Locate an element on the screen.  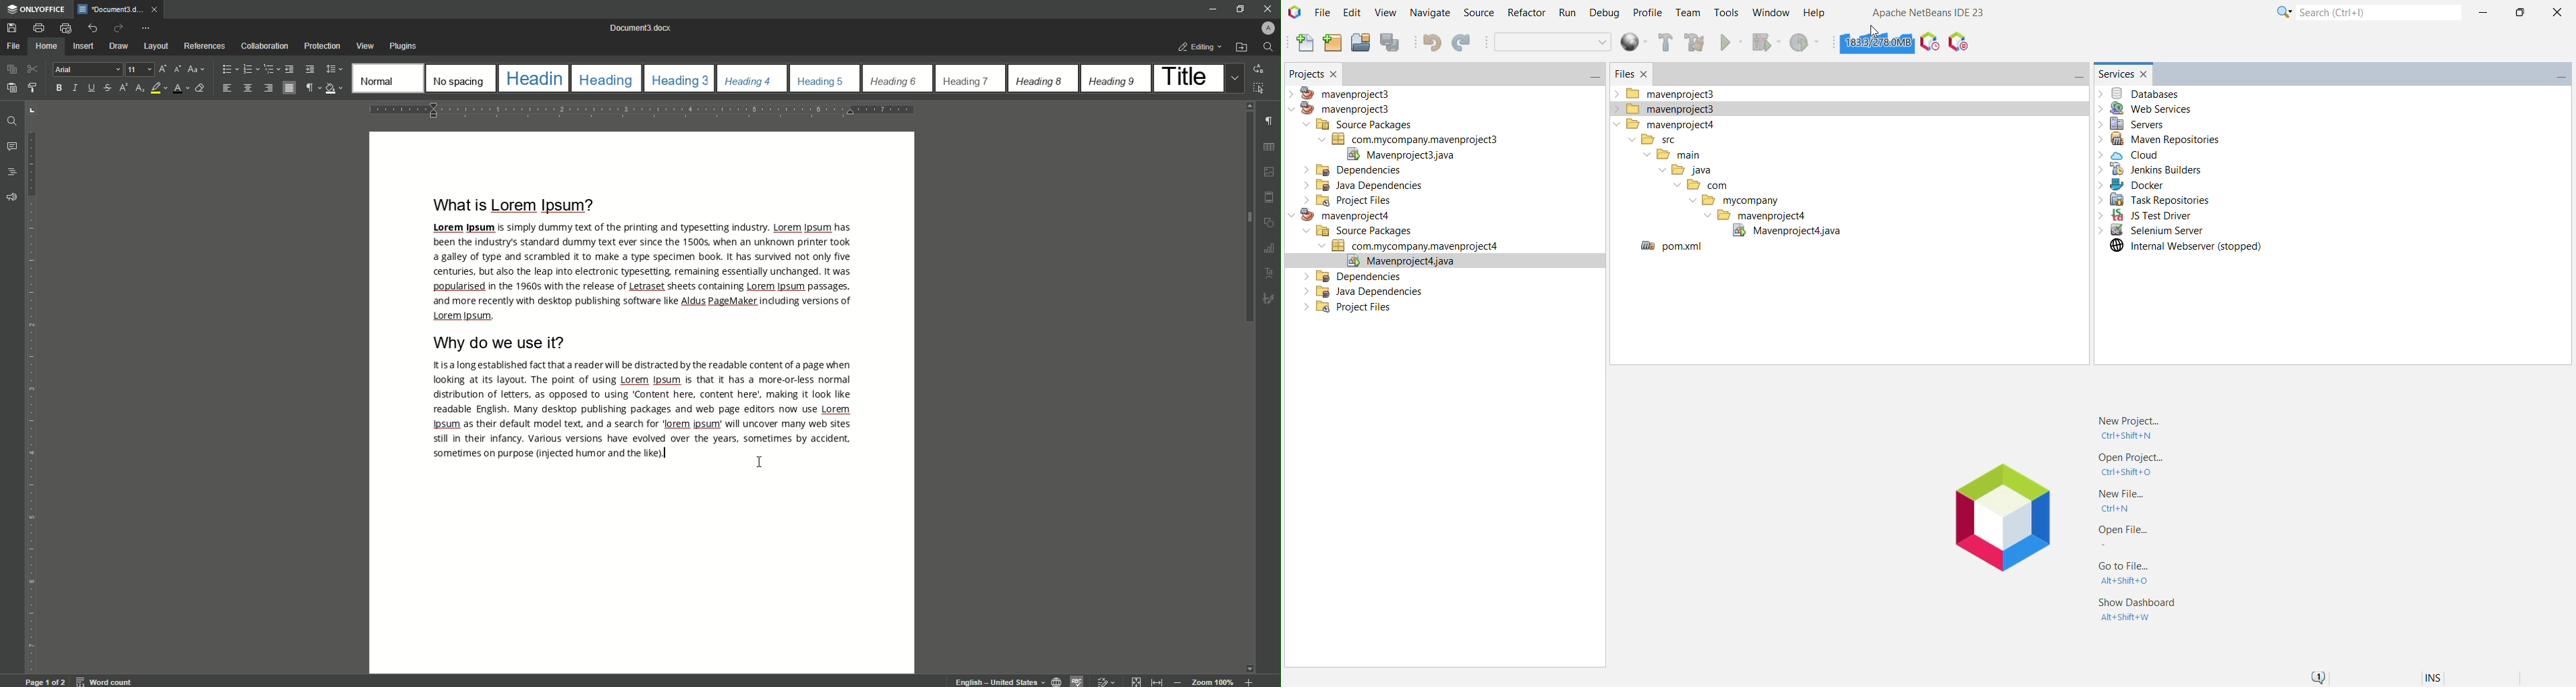
Increment Font Size is located at coordinates (161, 70).